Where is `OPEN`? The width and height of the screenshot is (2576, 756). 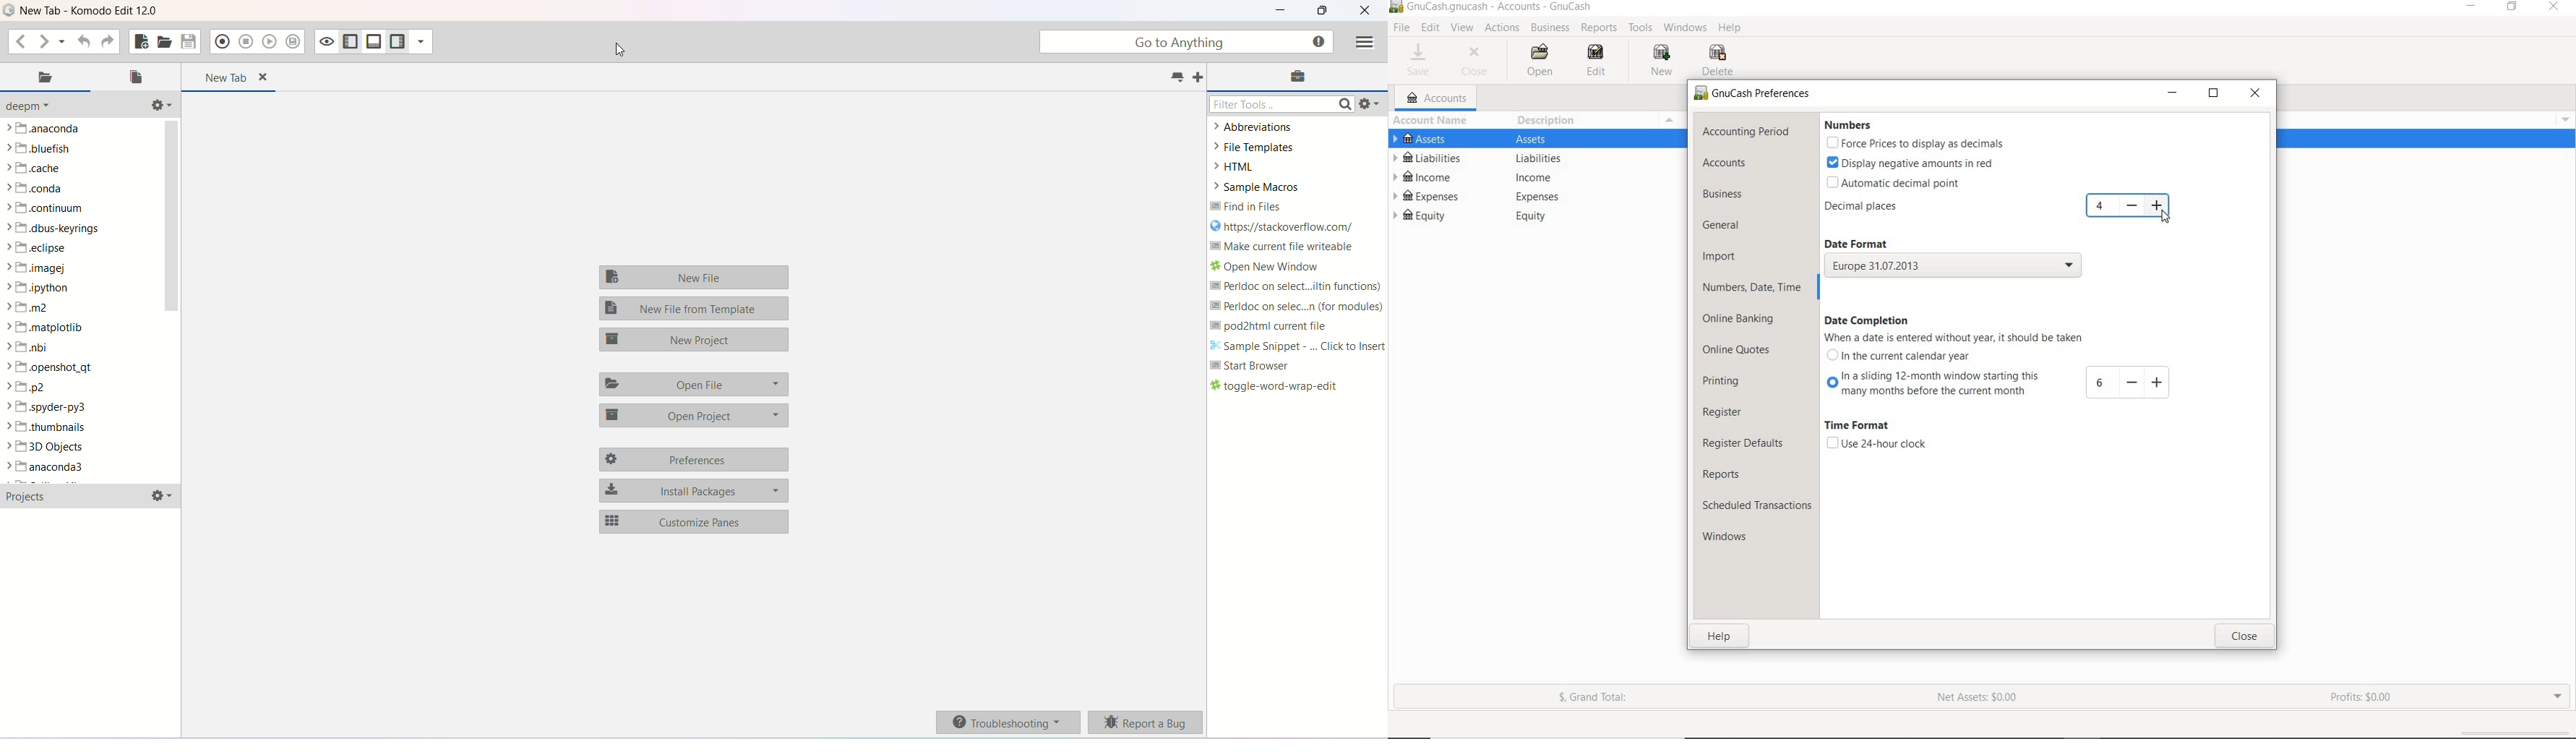
OPEN is located at coordinates (1538, 60).